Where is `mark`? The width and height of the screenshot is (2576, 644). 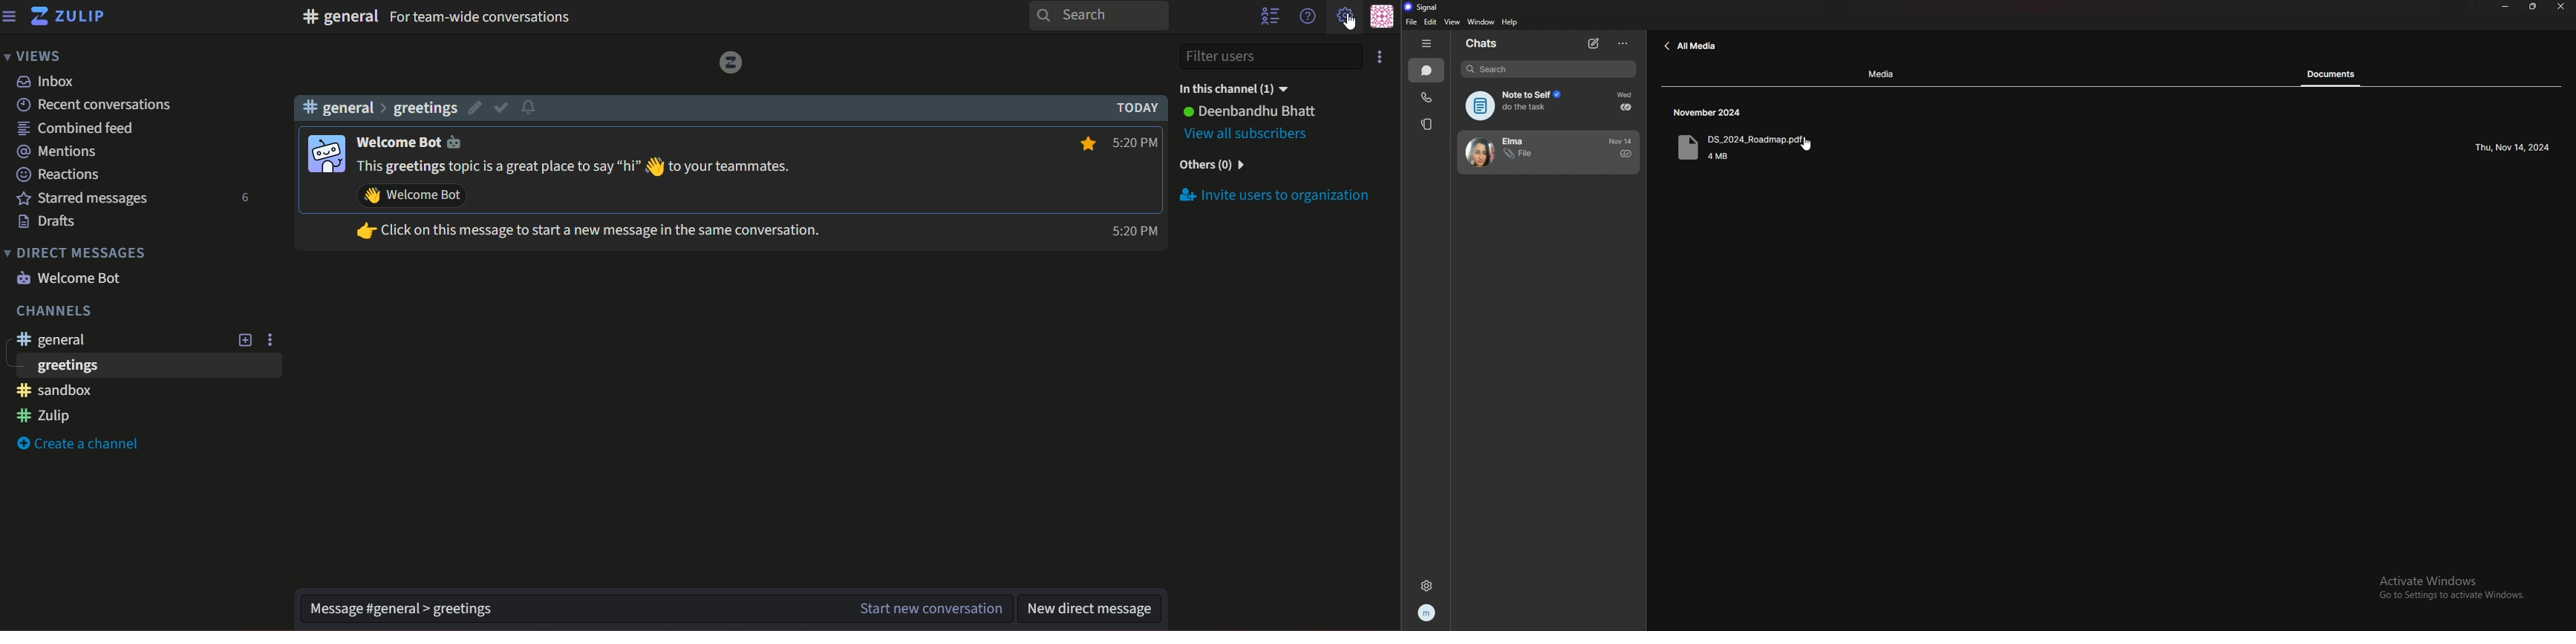 mark is located at coordinates (502, 108).